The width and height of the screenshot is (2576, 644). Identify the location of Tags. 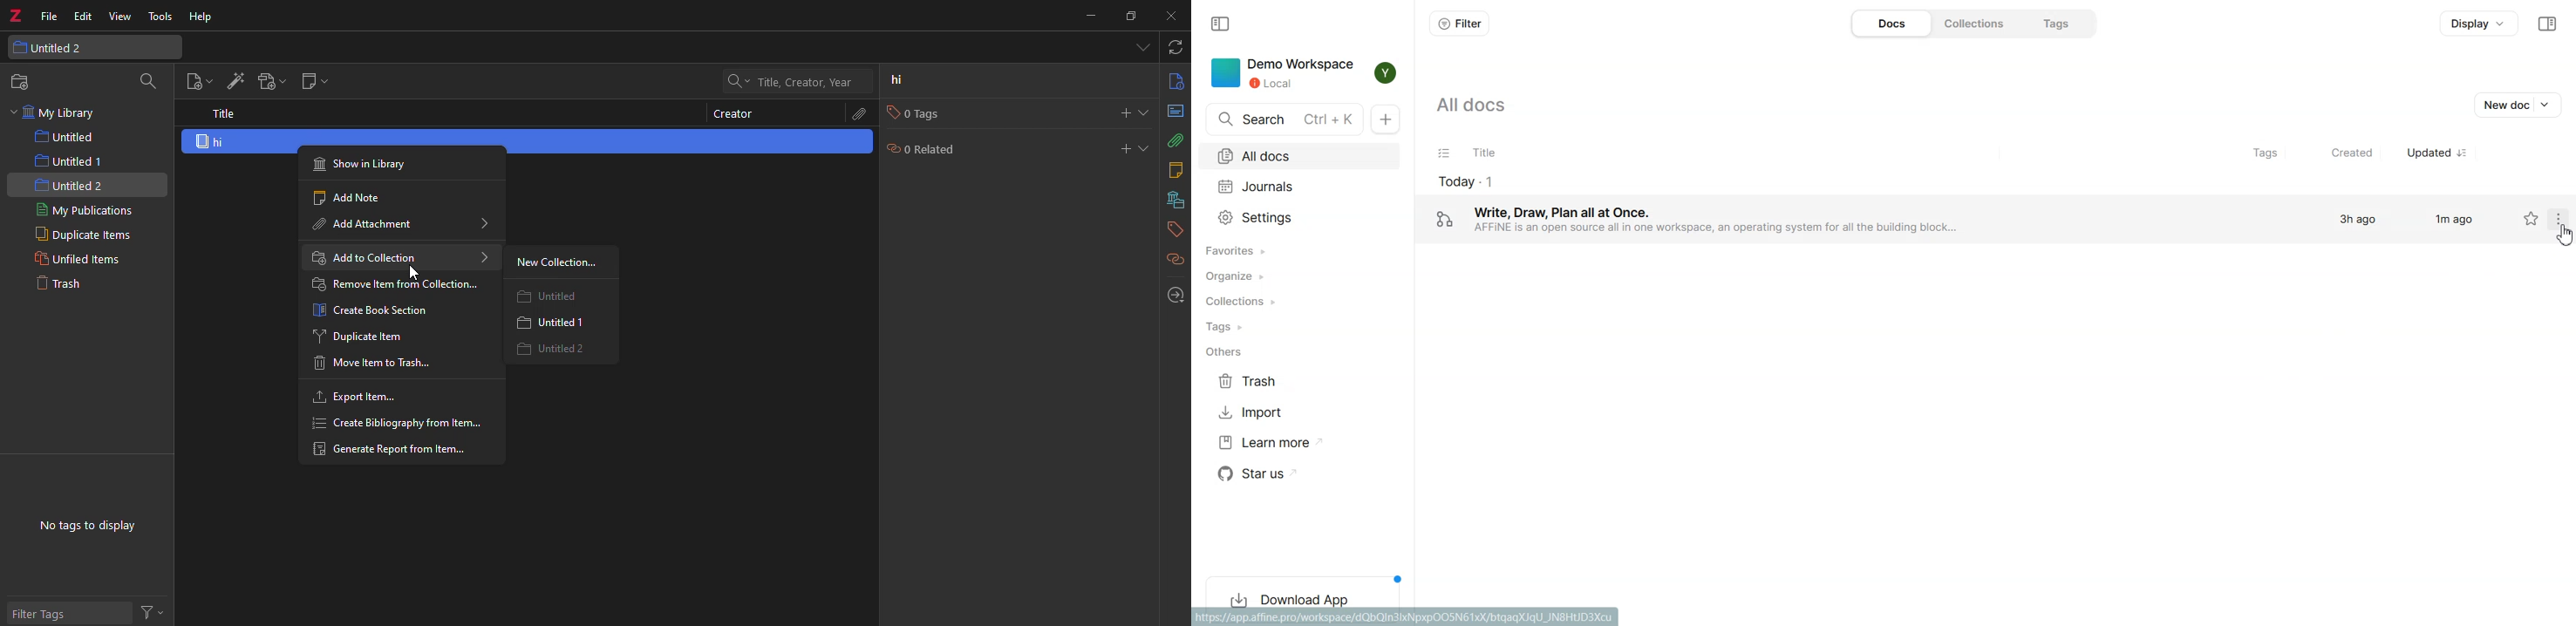
(2263, 154).